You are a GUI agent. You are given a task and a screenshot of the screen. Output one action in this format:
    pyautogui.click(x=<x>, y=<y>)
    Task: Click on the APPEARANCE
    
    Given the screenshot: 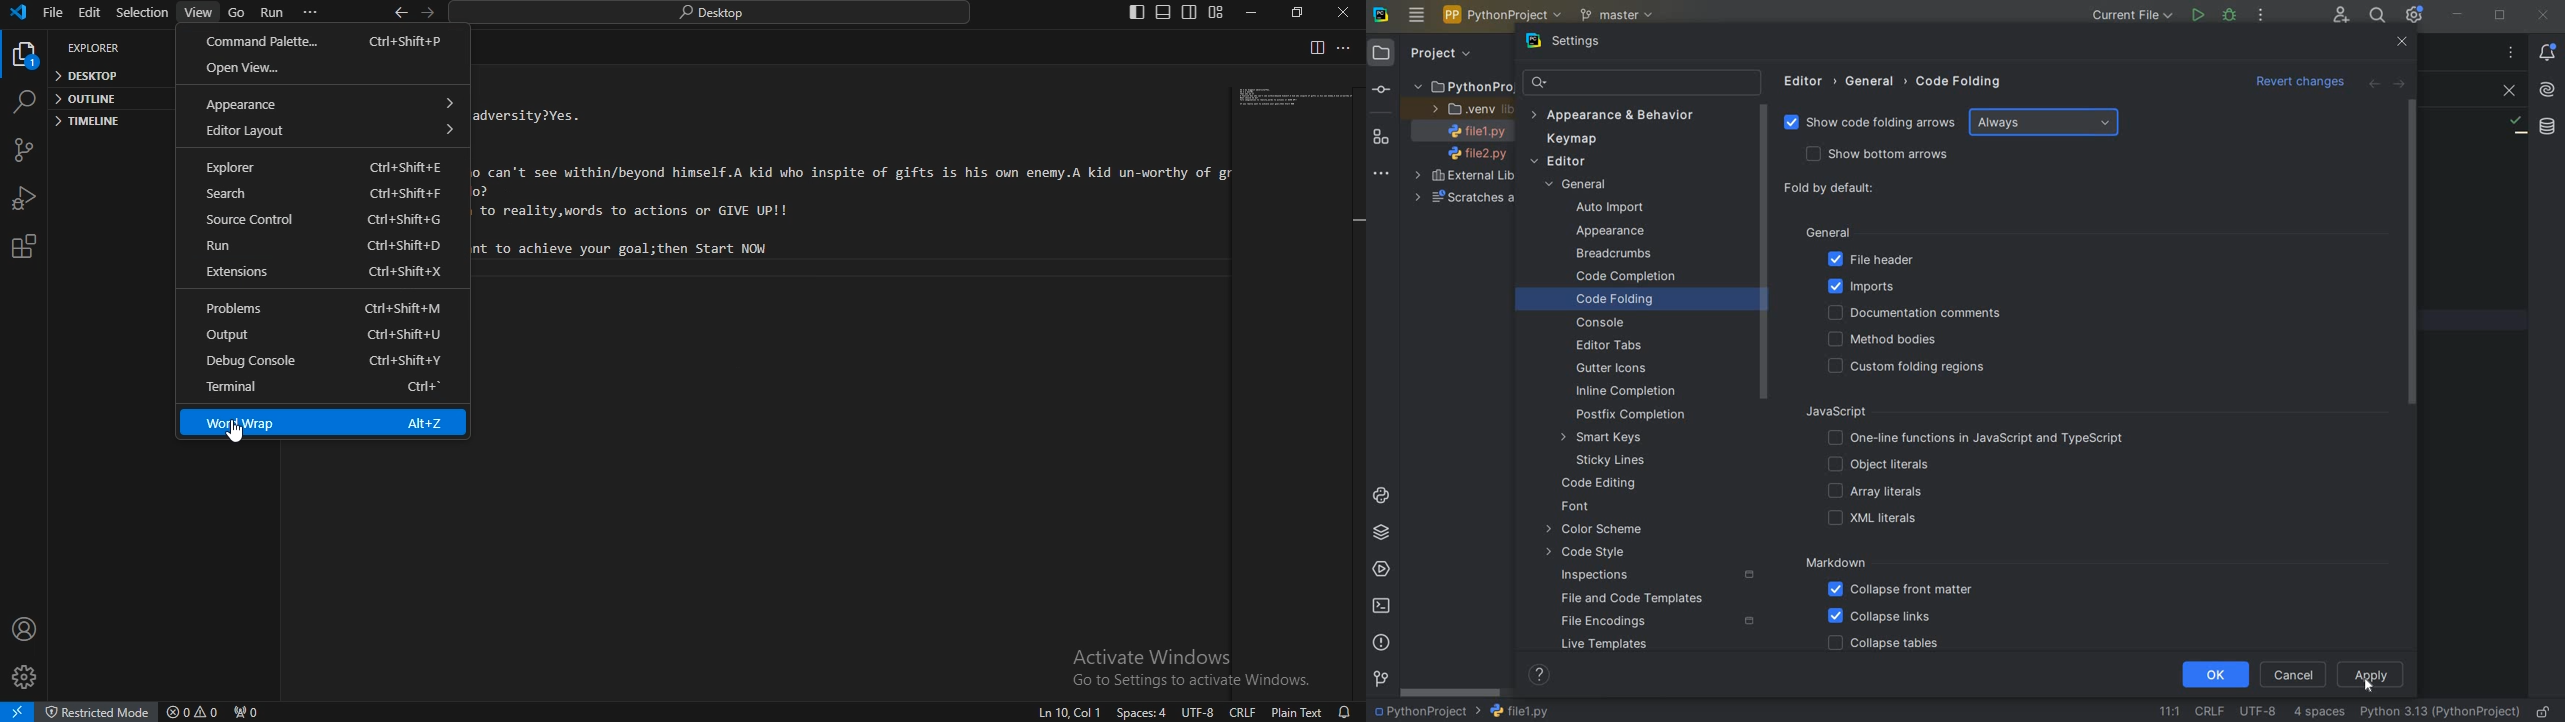 What is the action you would take?
    pyautogui.click(x=1624, y=232)
    